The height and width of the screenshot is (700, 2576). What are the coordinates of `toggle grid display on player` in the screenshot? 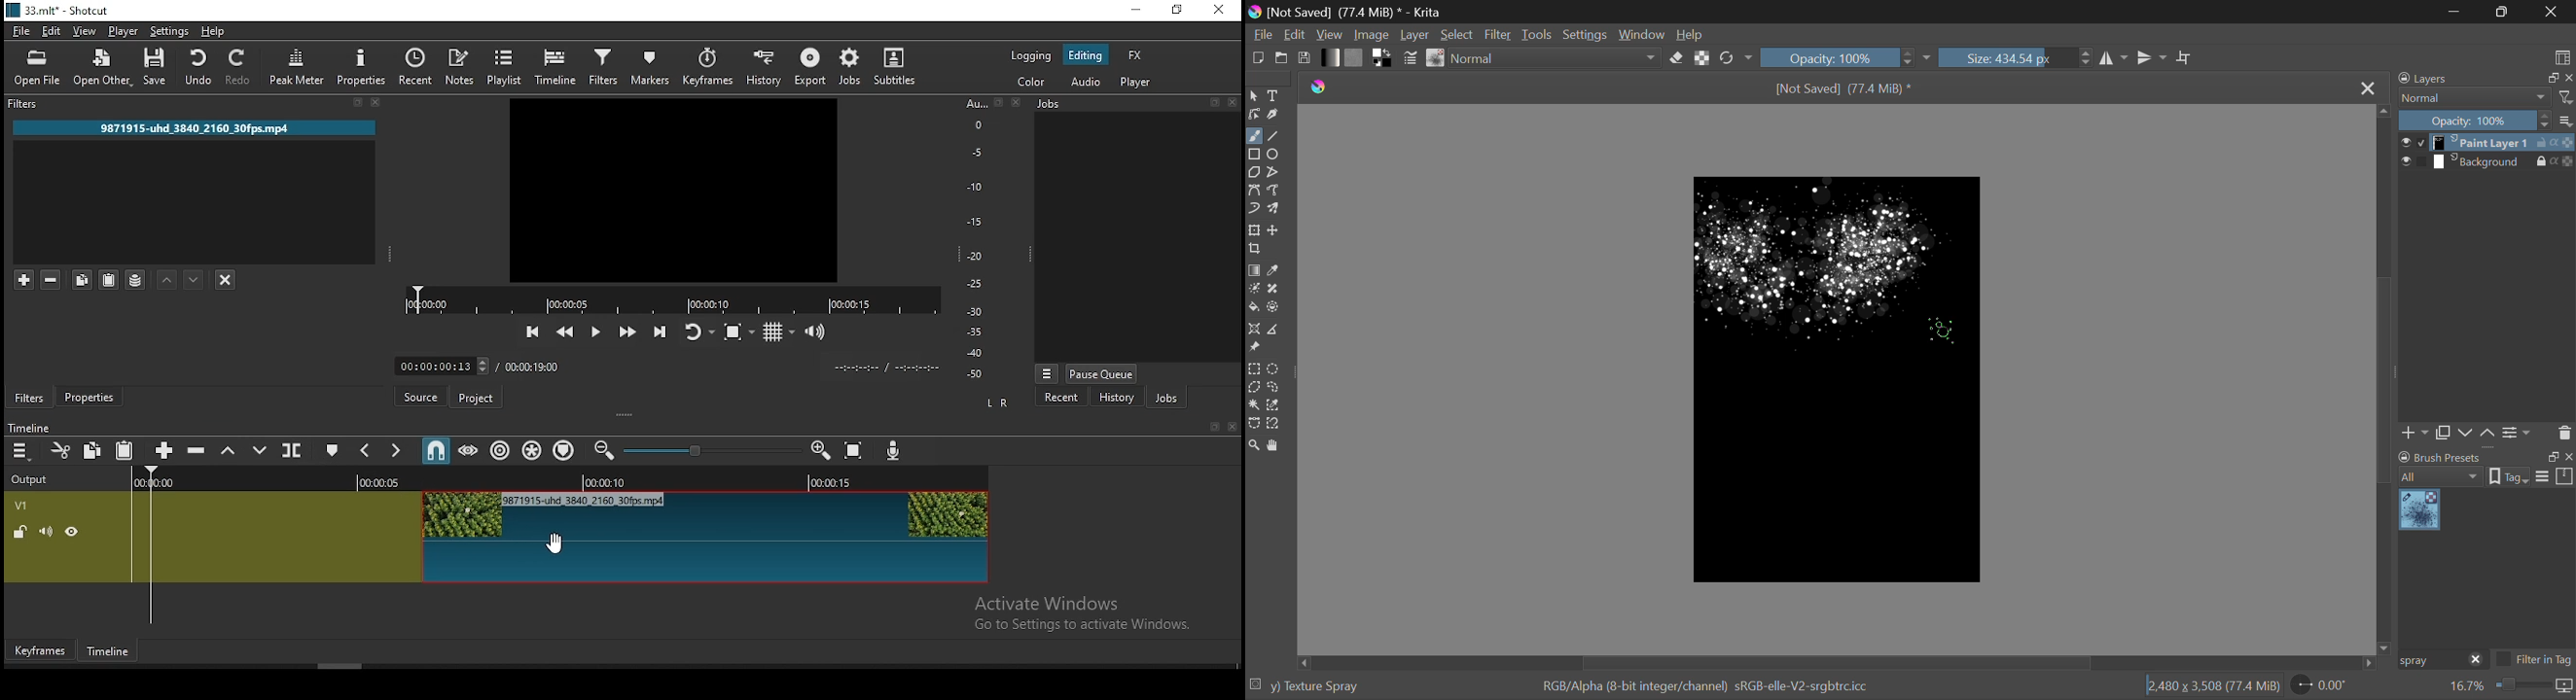 It's located at (783, 332).